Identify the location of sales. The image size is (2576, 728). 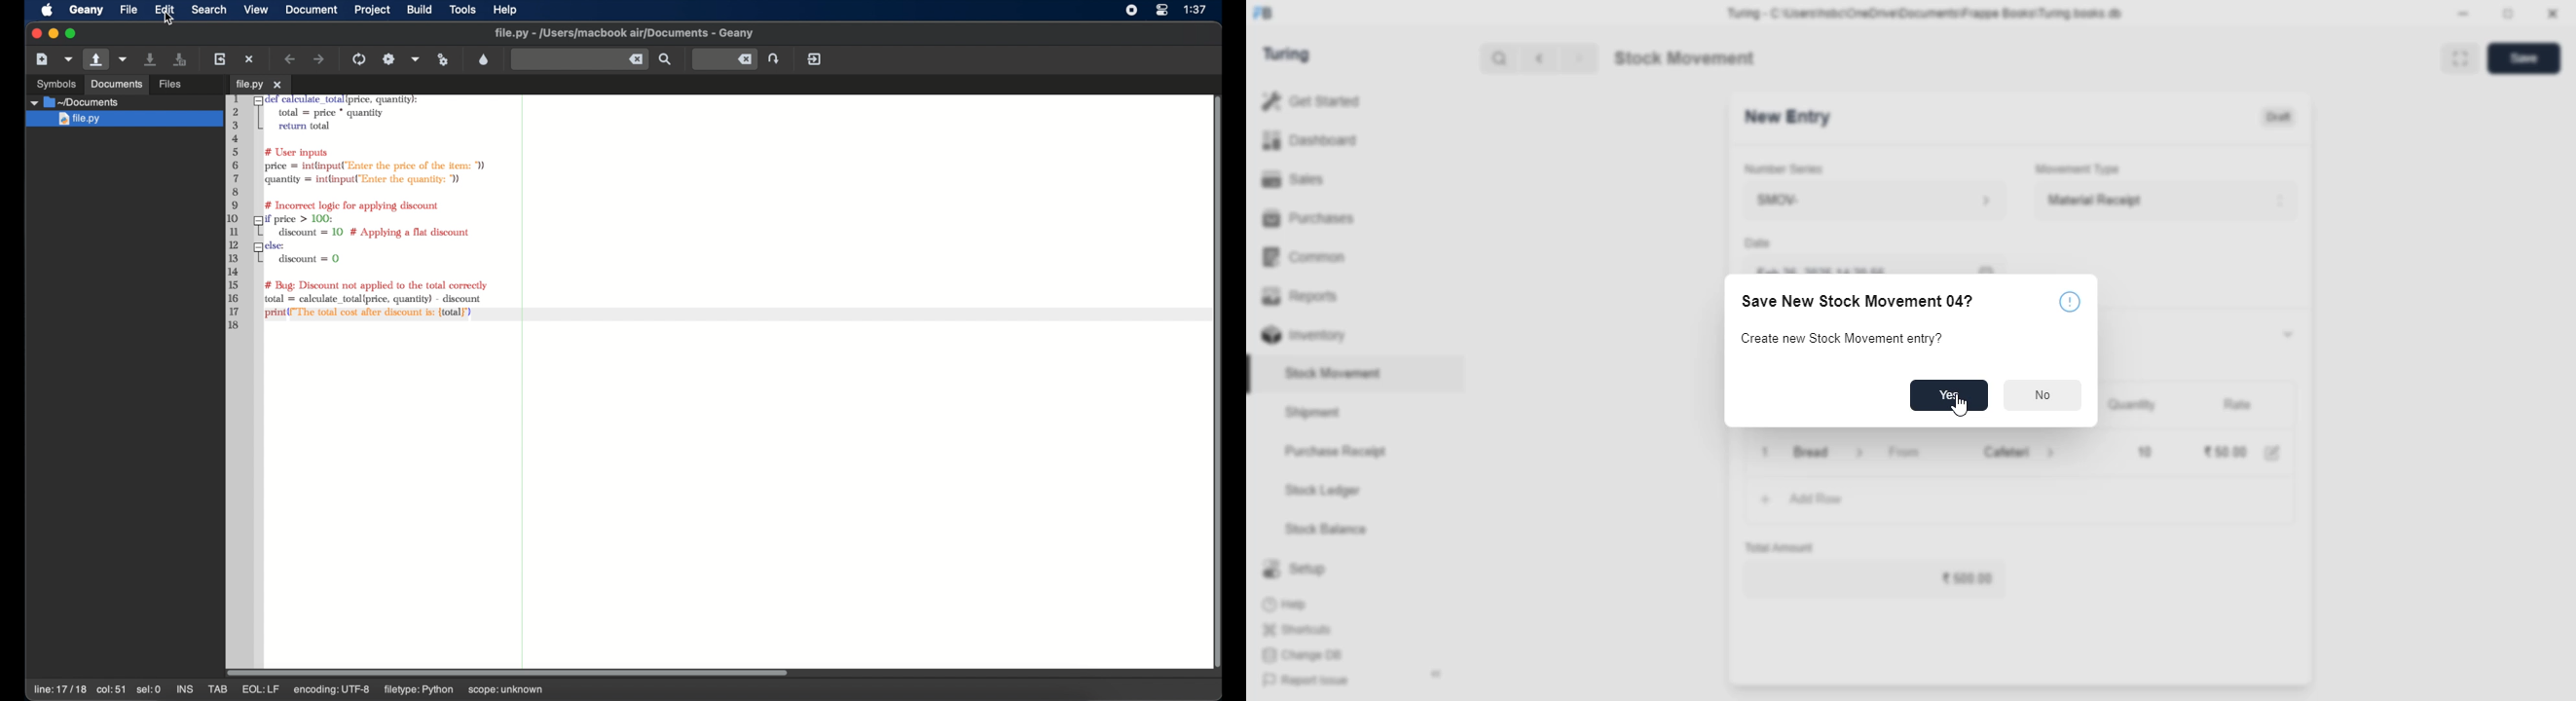
(1293, 179).